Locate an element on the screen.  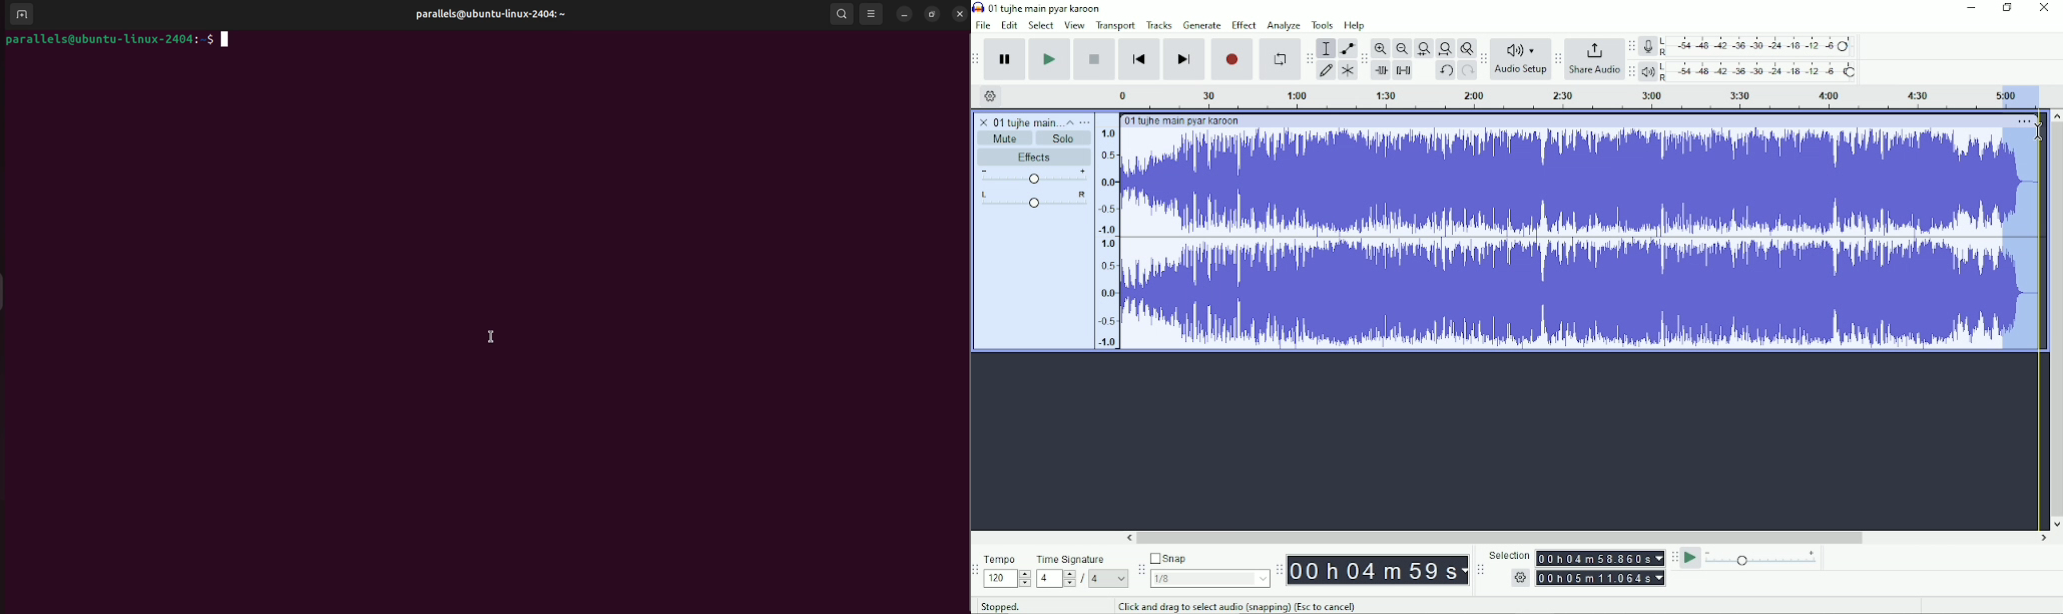
01 tujhe main pyar karoon is located at coordinates (1190, 121).